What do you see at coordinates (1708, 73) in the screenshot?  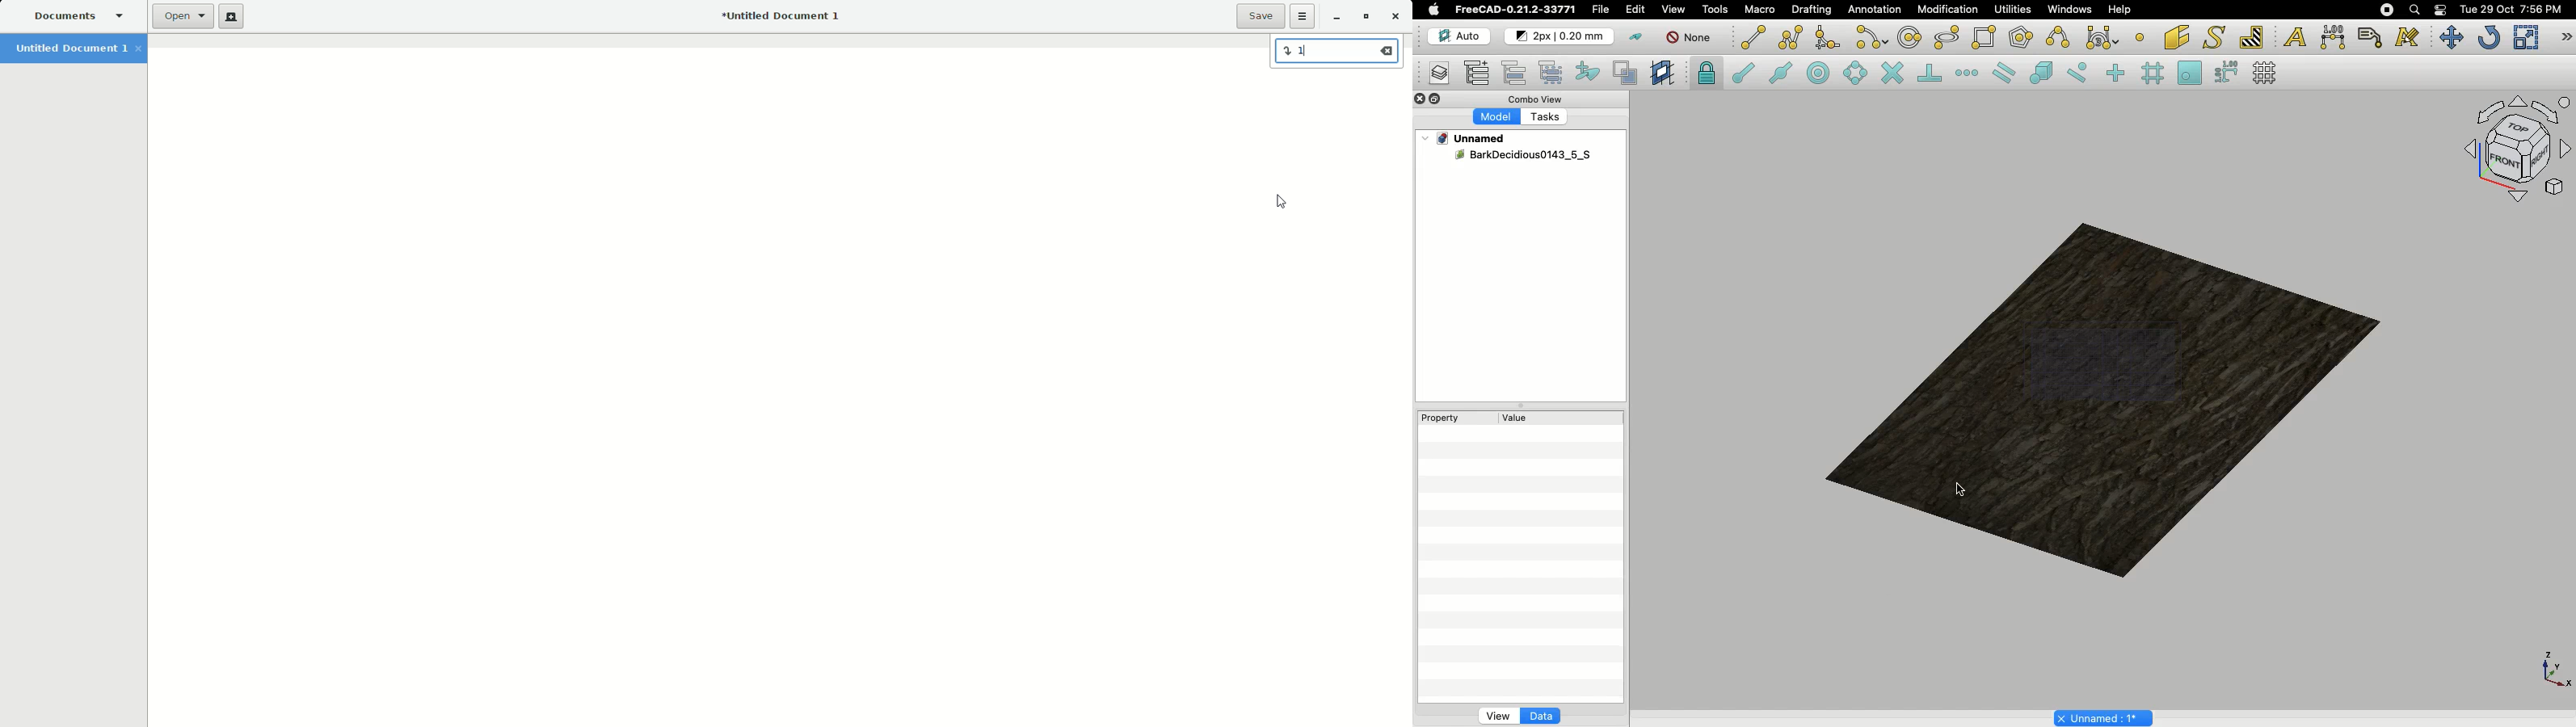 I see `Snap lock` at bounding box center [1708, 73].